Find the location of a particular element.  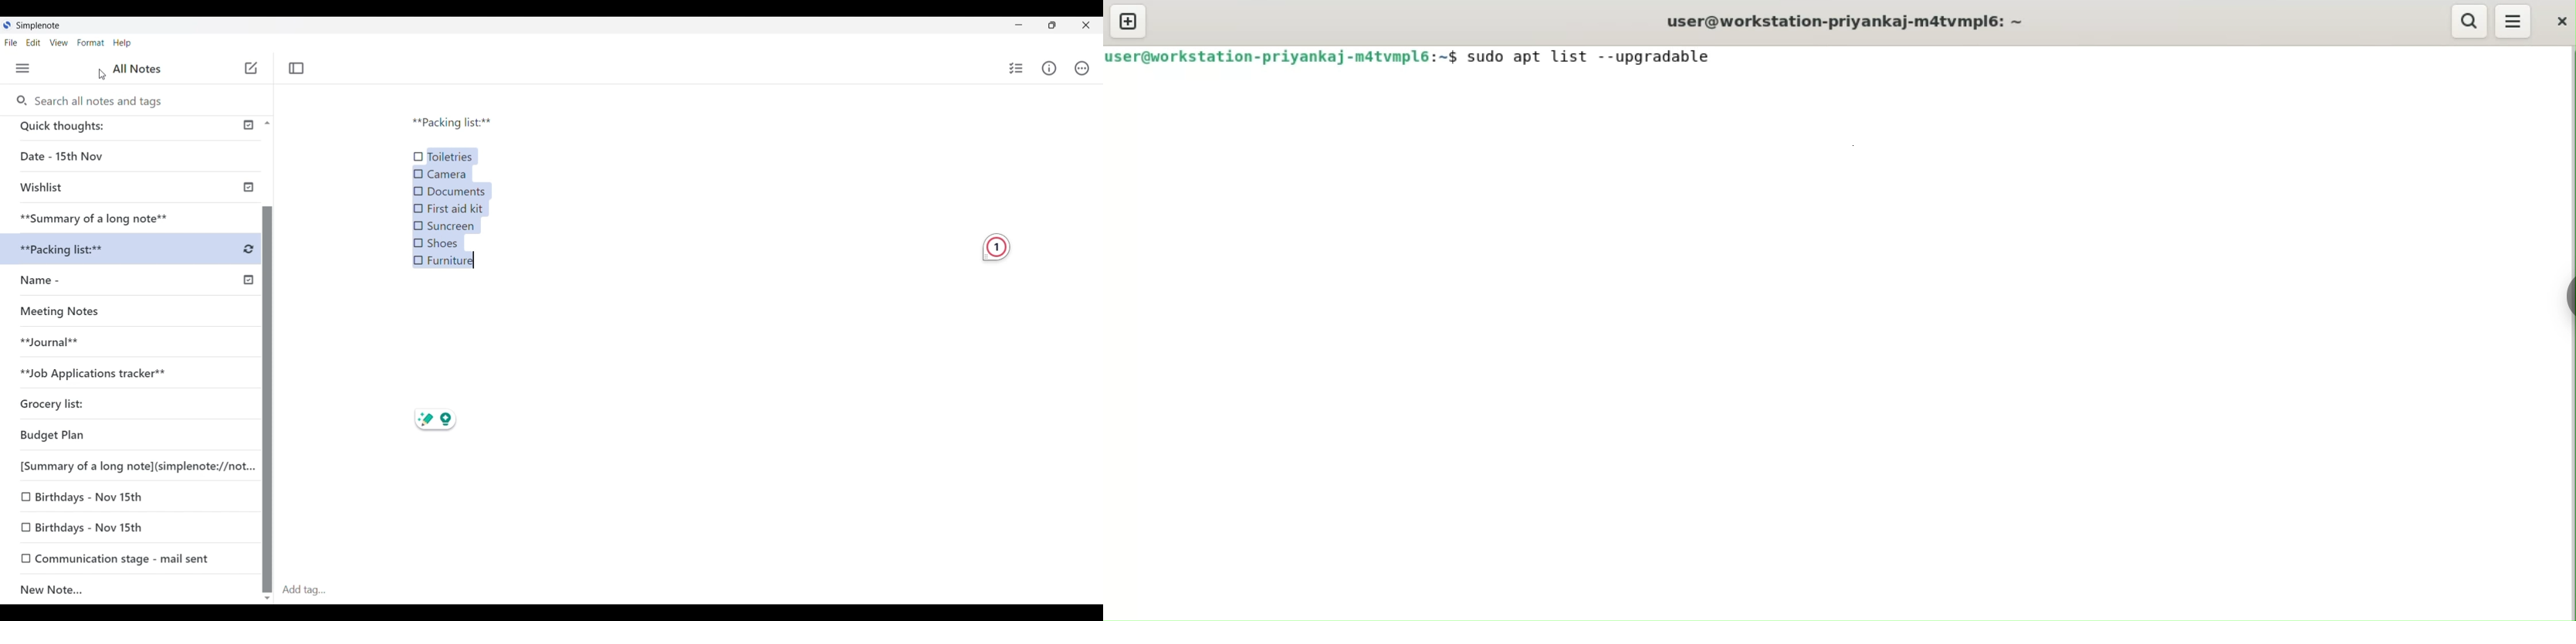

Minimize  is located at coordinates (1019, 25).